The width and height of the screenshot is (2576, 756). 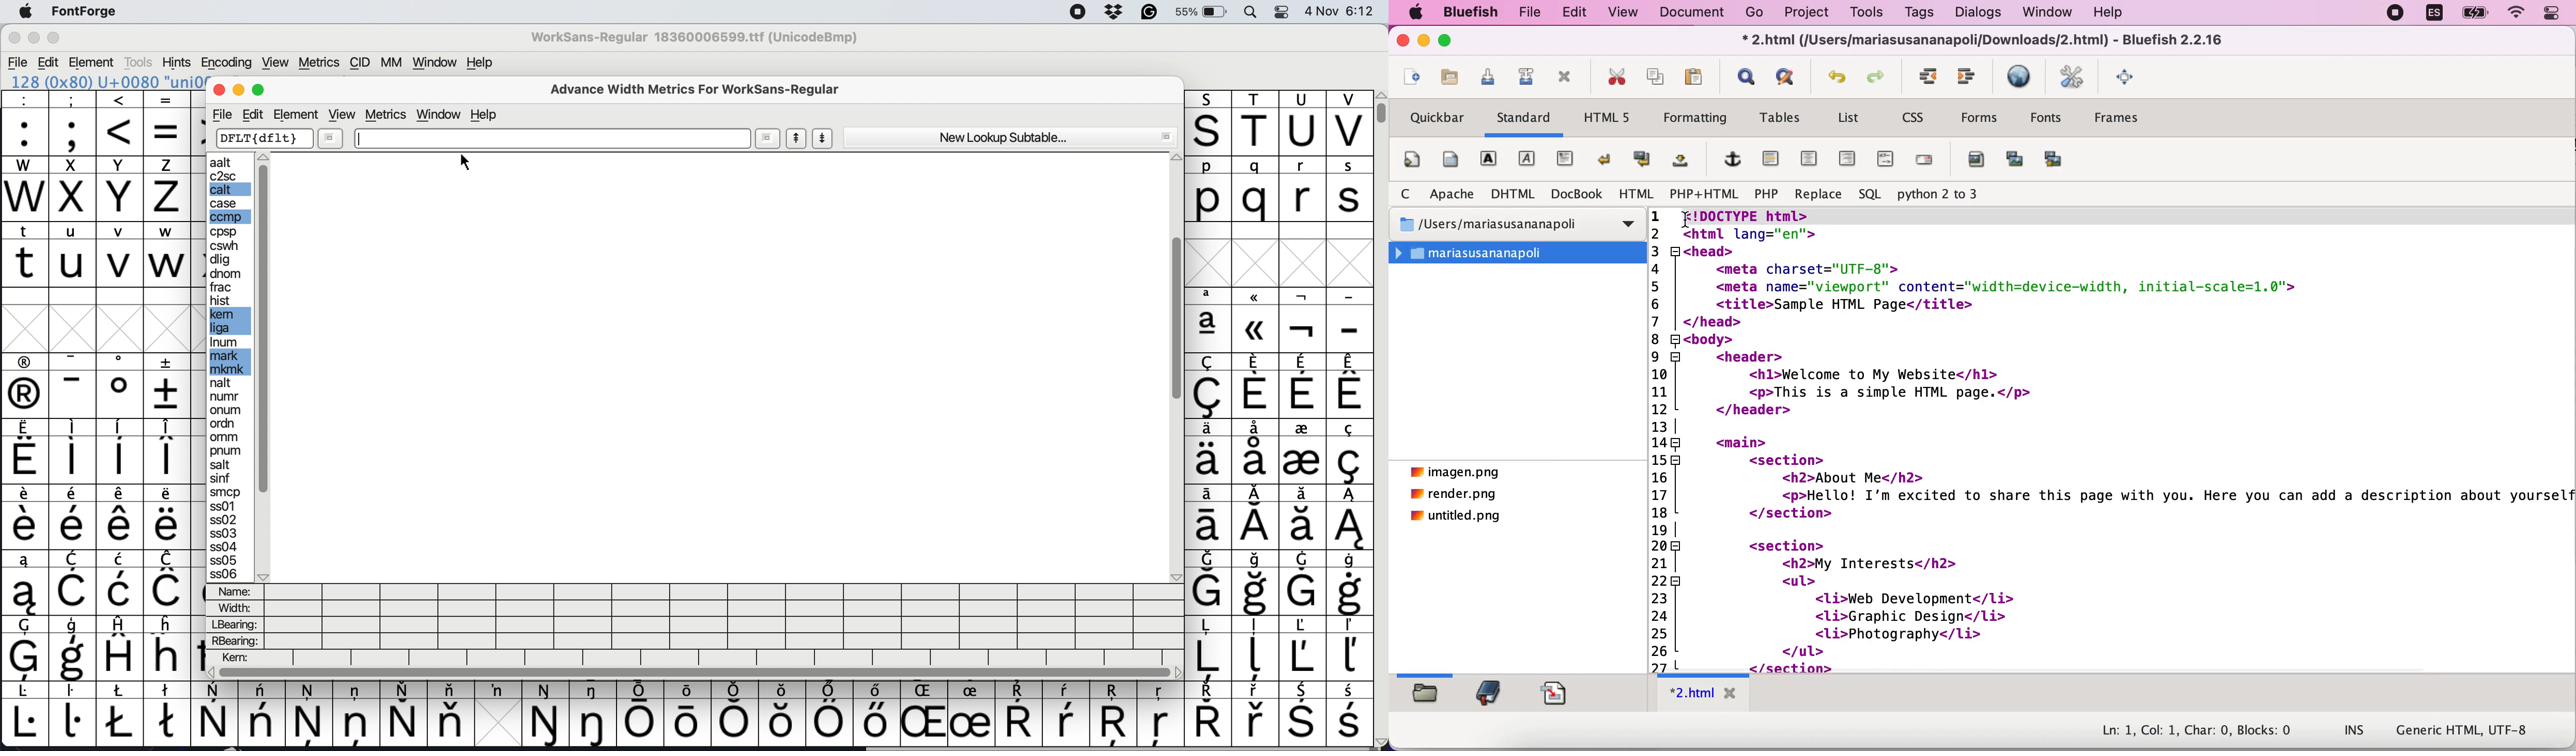 What do you see at coordinates (2516, 14) in the screenshot?
I see `wifi` at bounding box center [2516, 14].